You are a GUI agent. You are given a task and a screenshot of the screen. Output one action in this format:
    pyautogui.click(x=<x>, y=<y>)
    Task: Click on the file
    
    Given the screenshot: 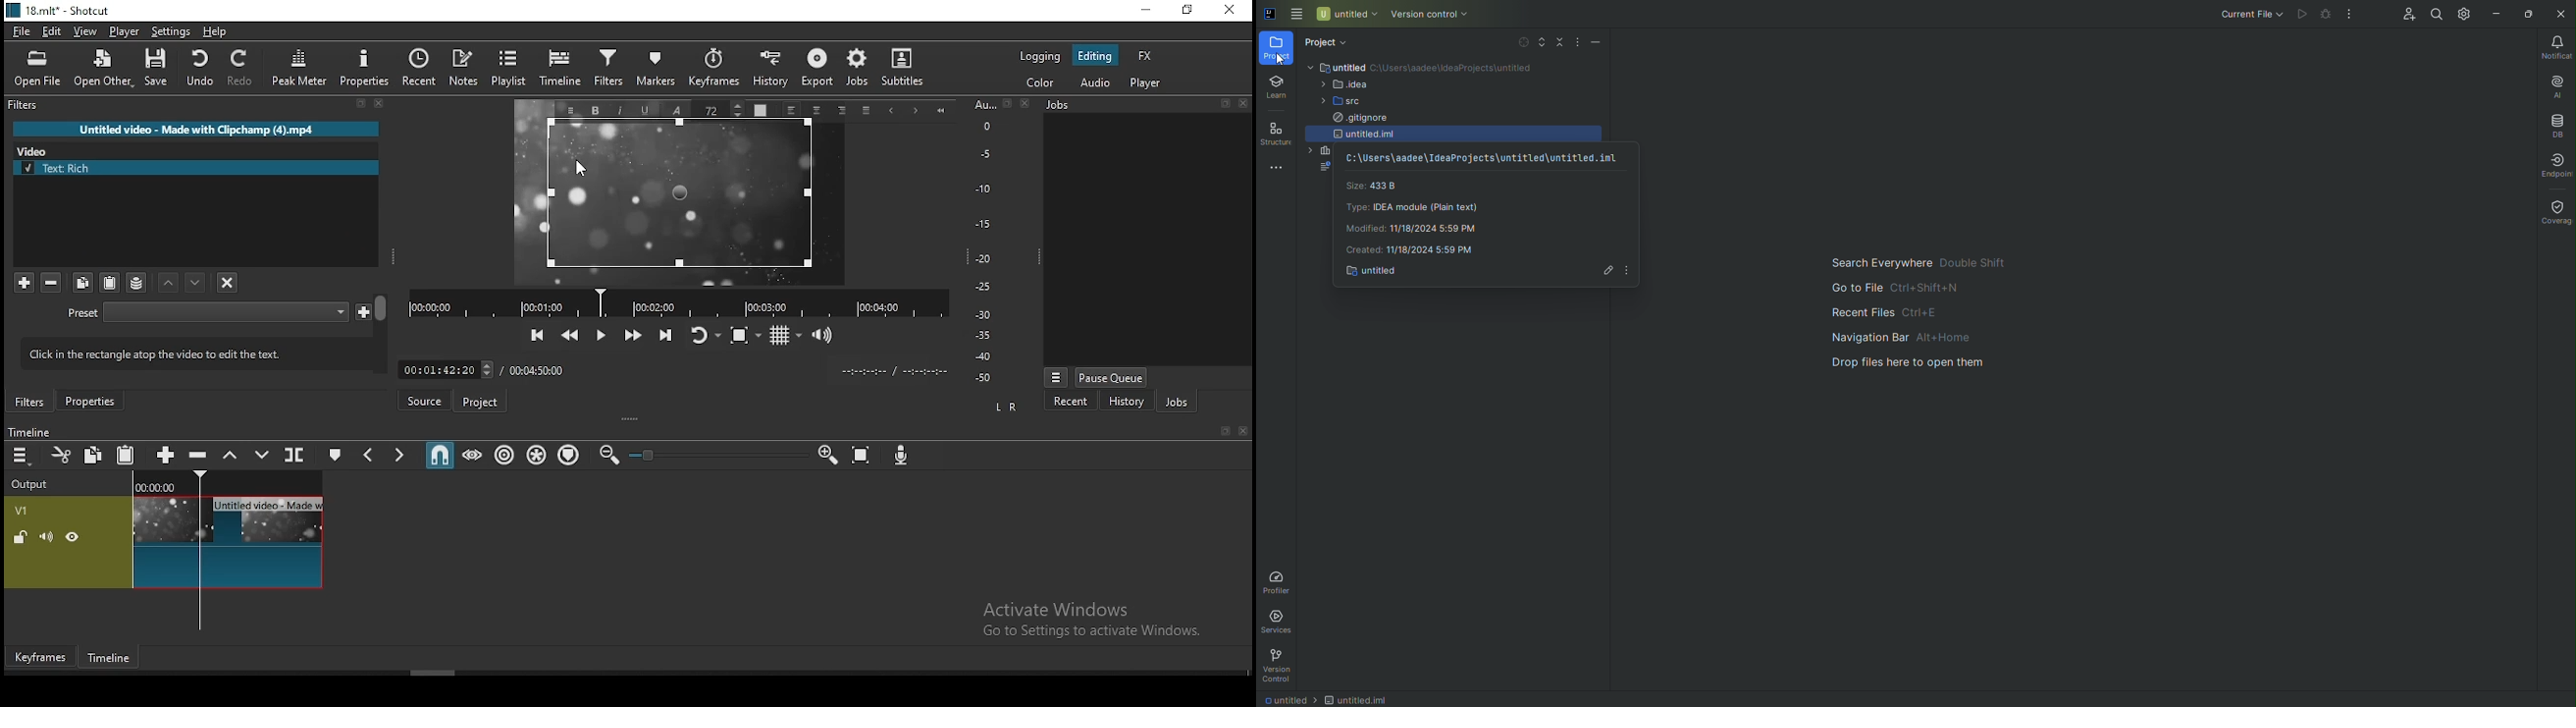 What is the action you would take?
    pyautogui.click(x=22, y=32)
    